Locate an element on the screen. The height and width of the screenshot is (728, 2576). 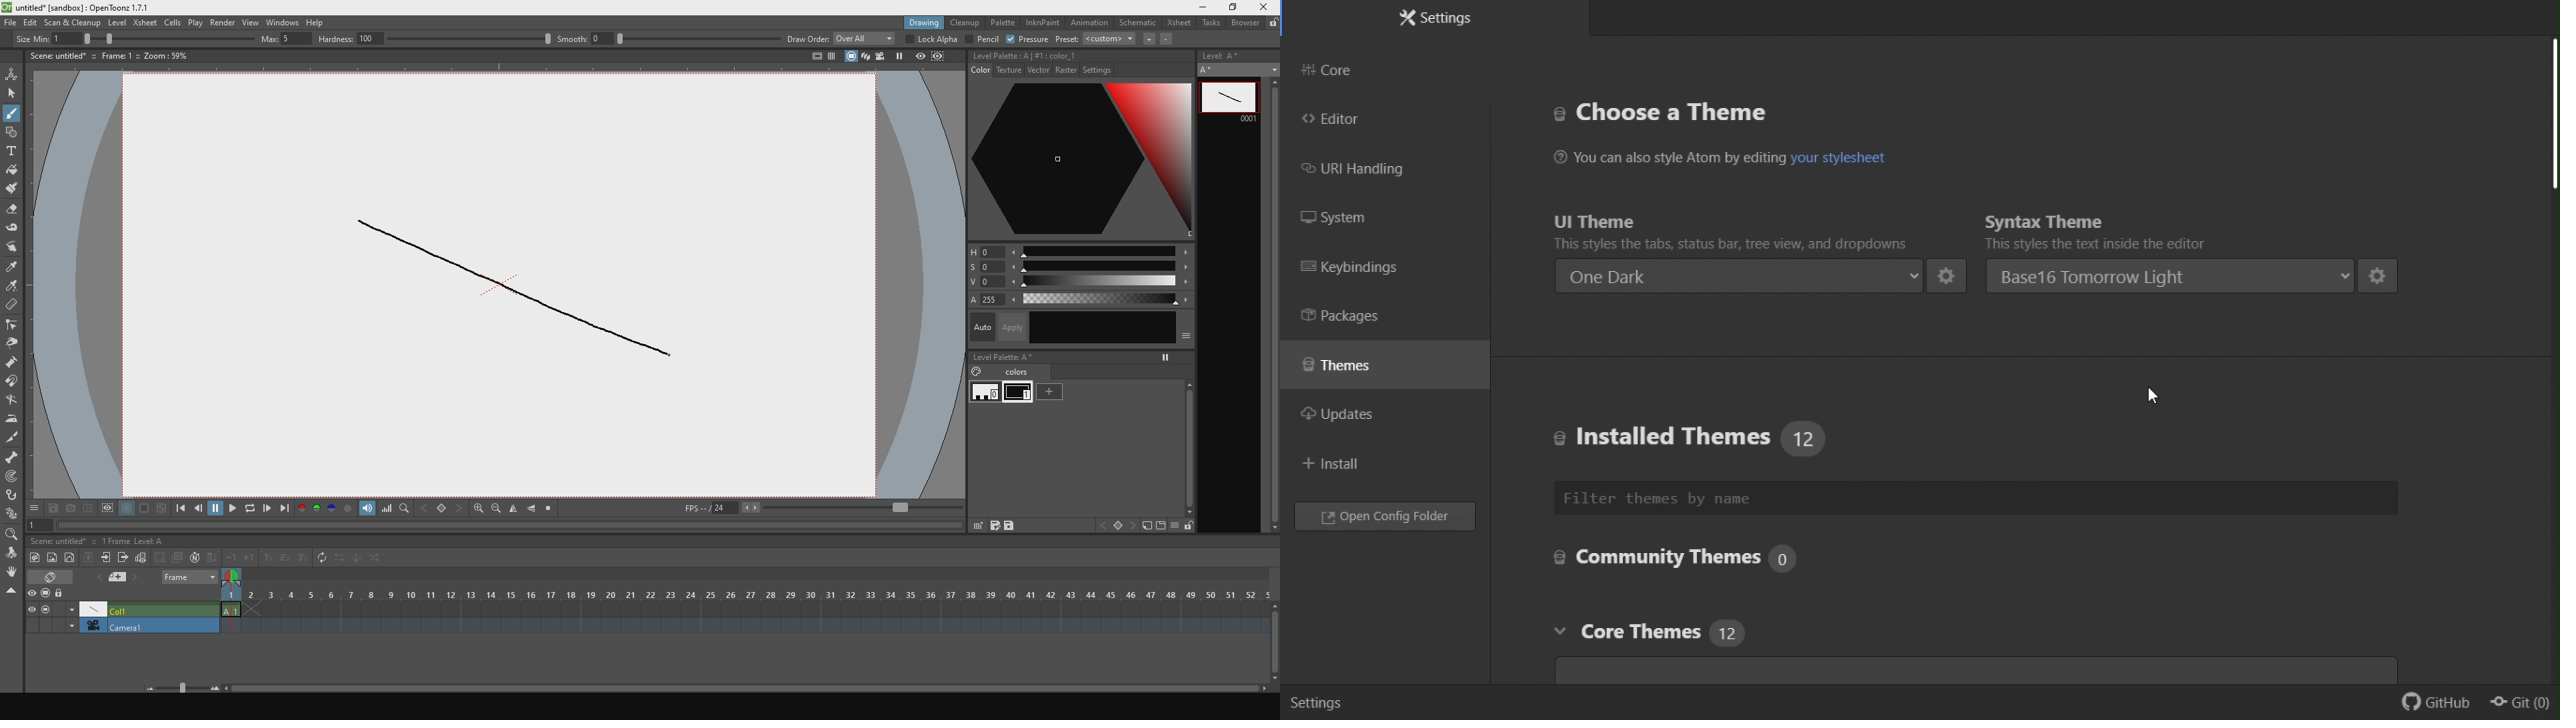
white is located at coordinates (981, 393).